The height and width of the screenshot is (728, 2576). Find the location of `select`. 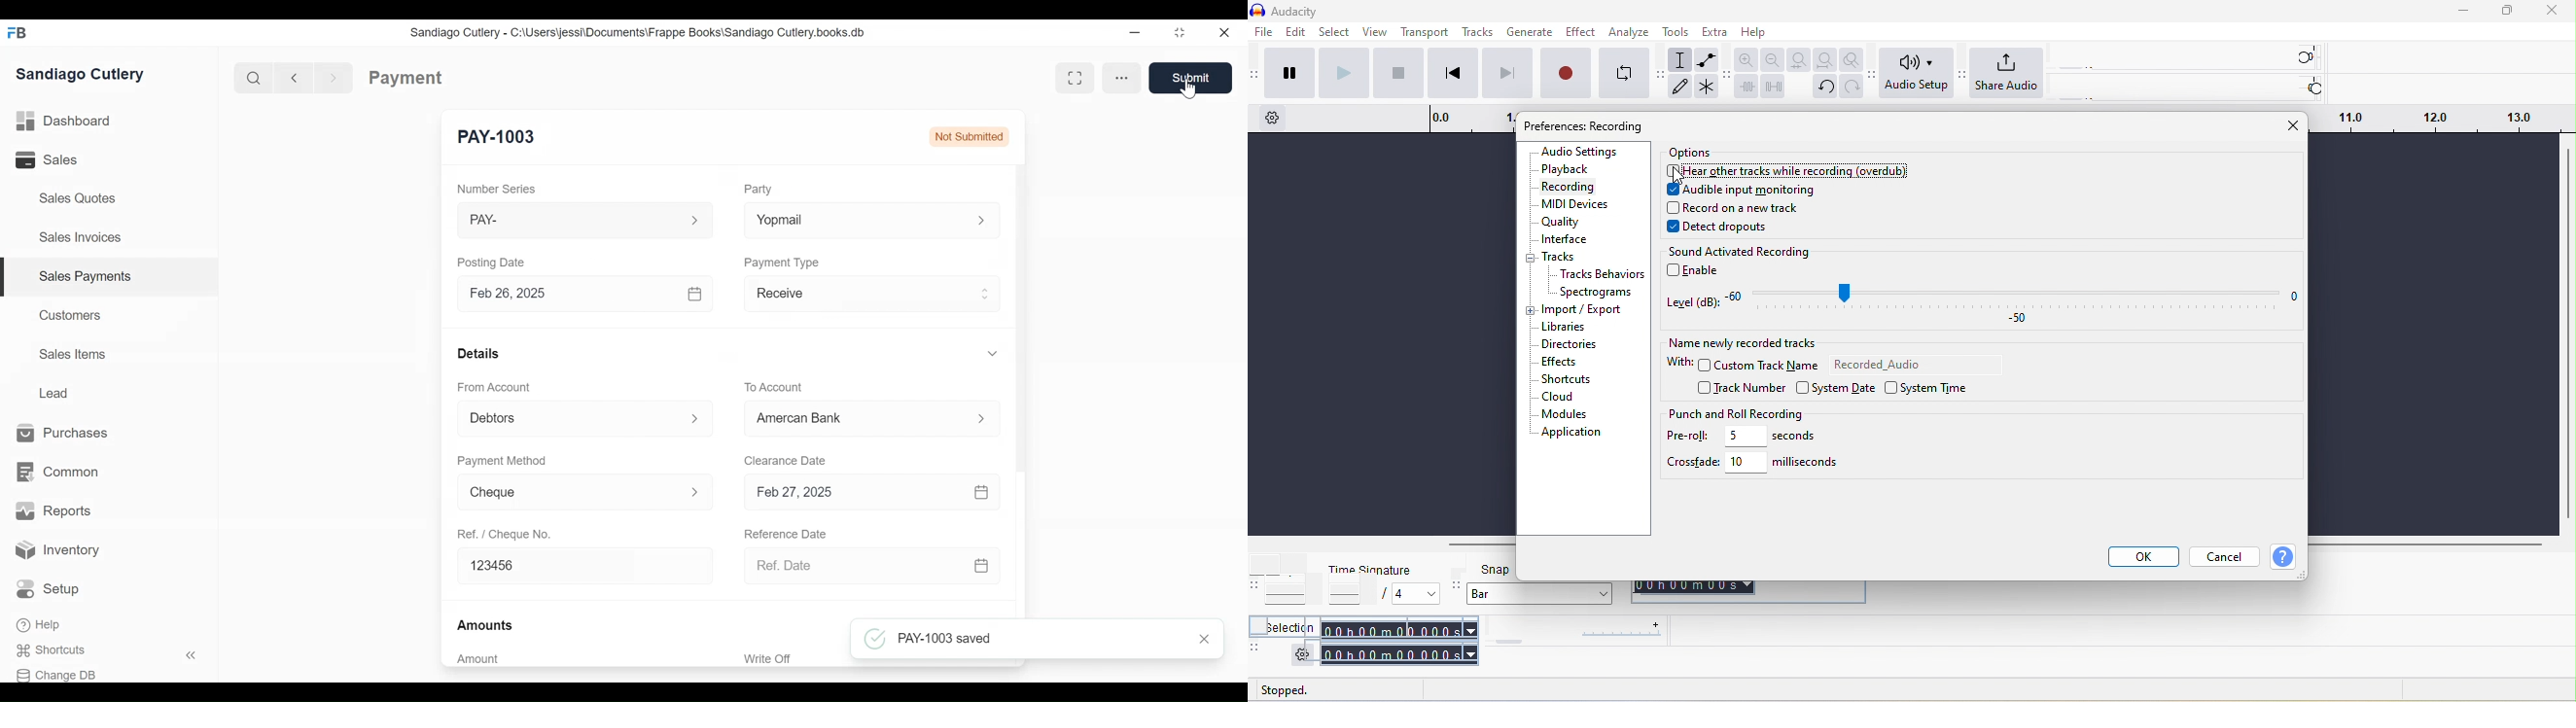

select is located at coordinates (1333, 31).